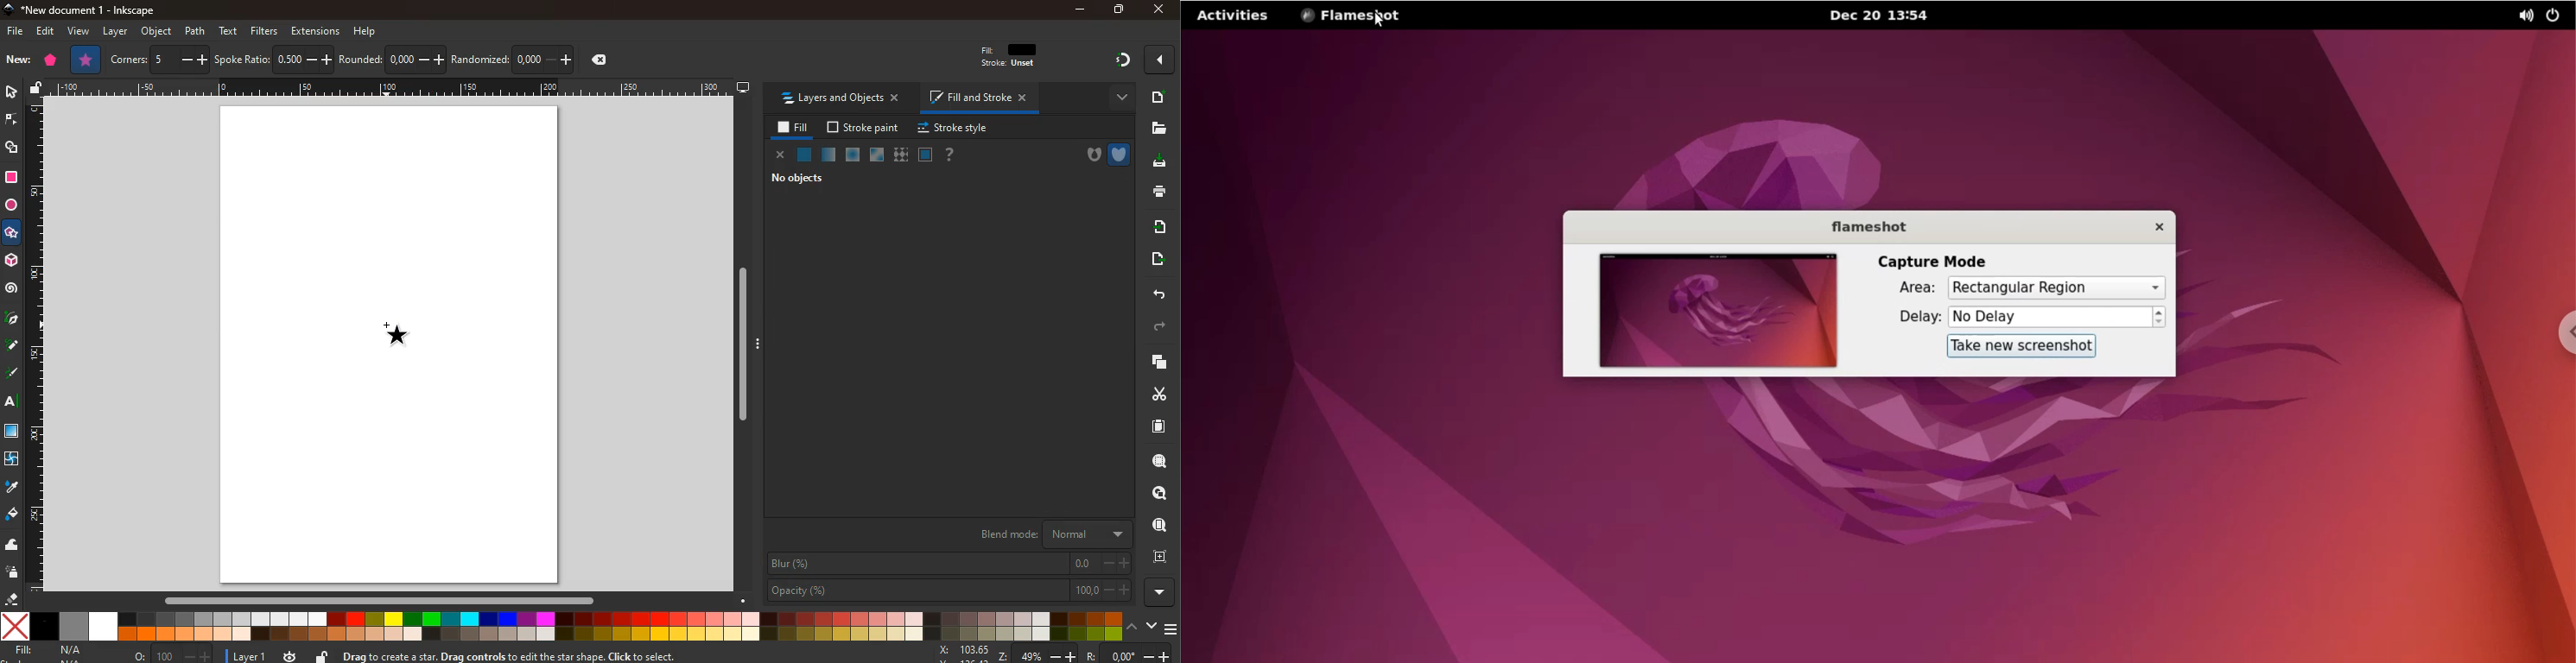 The width and height of the screenshot is (2576, 672). Describe the element at coordinates (1157, 463) in the screenshot. I see `zoom` at that location.